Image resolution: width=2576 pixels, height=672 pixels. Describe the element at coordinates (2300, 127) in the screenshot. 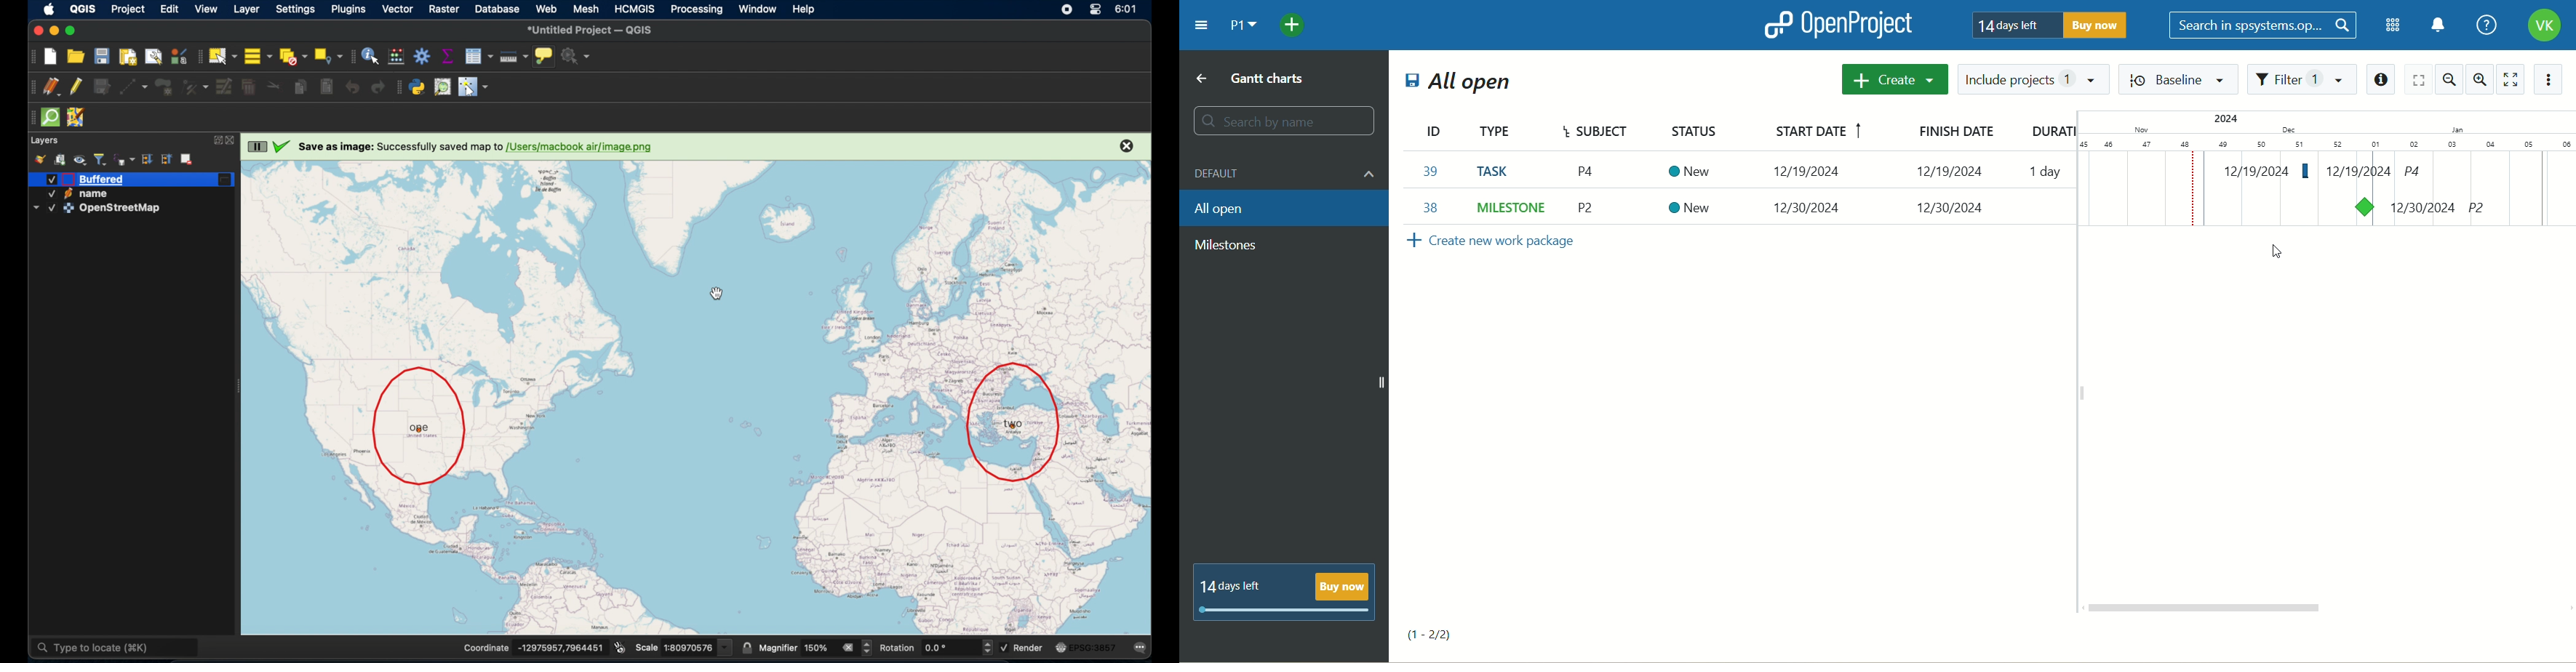

I see `` at that location.